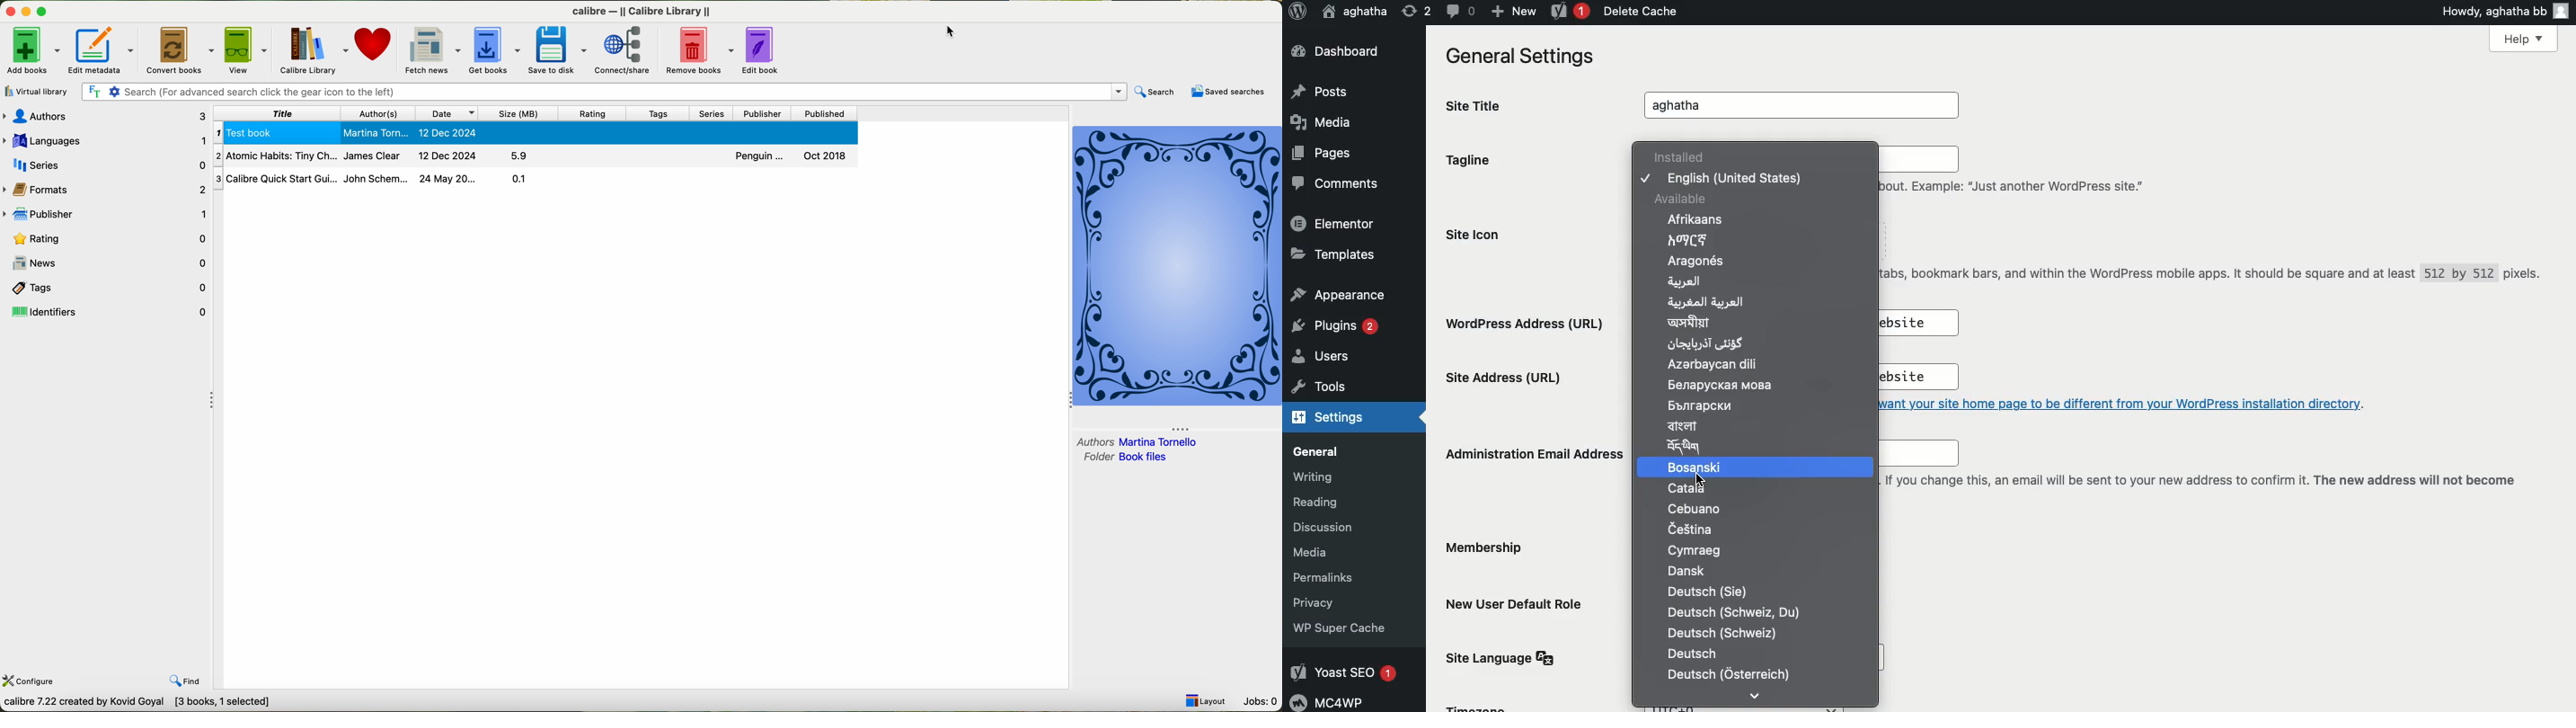  Describe the element at coordinates (493, 50) in the screenshot. I see `get books` at that location.